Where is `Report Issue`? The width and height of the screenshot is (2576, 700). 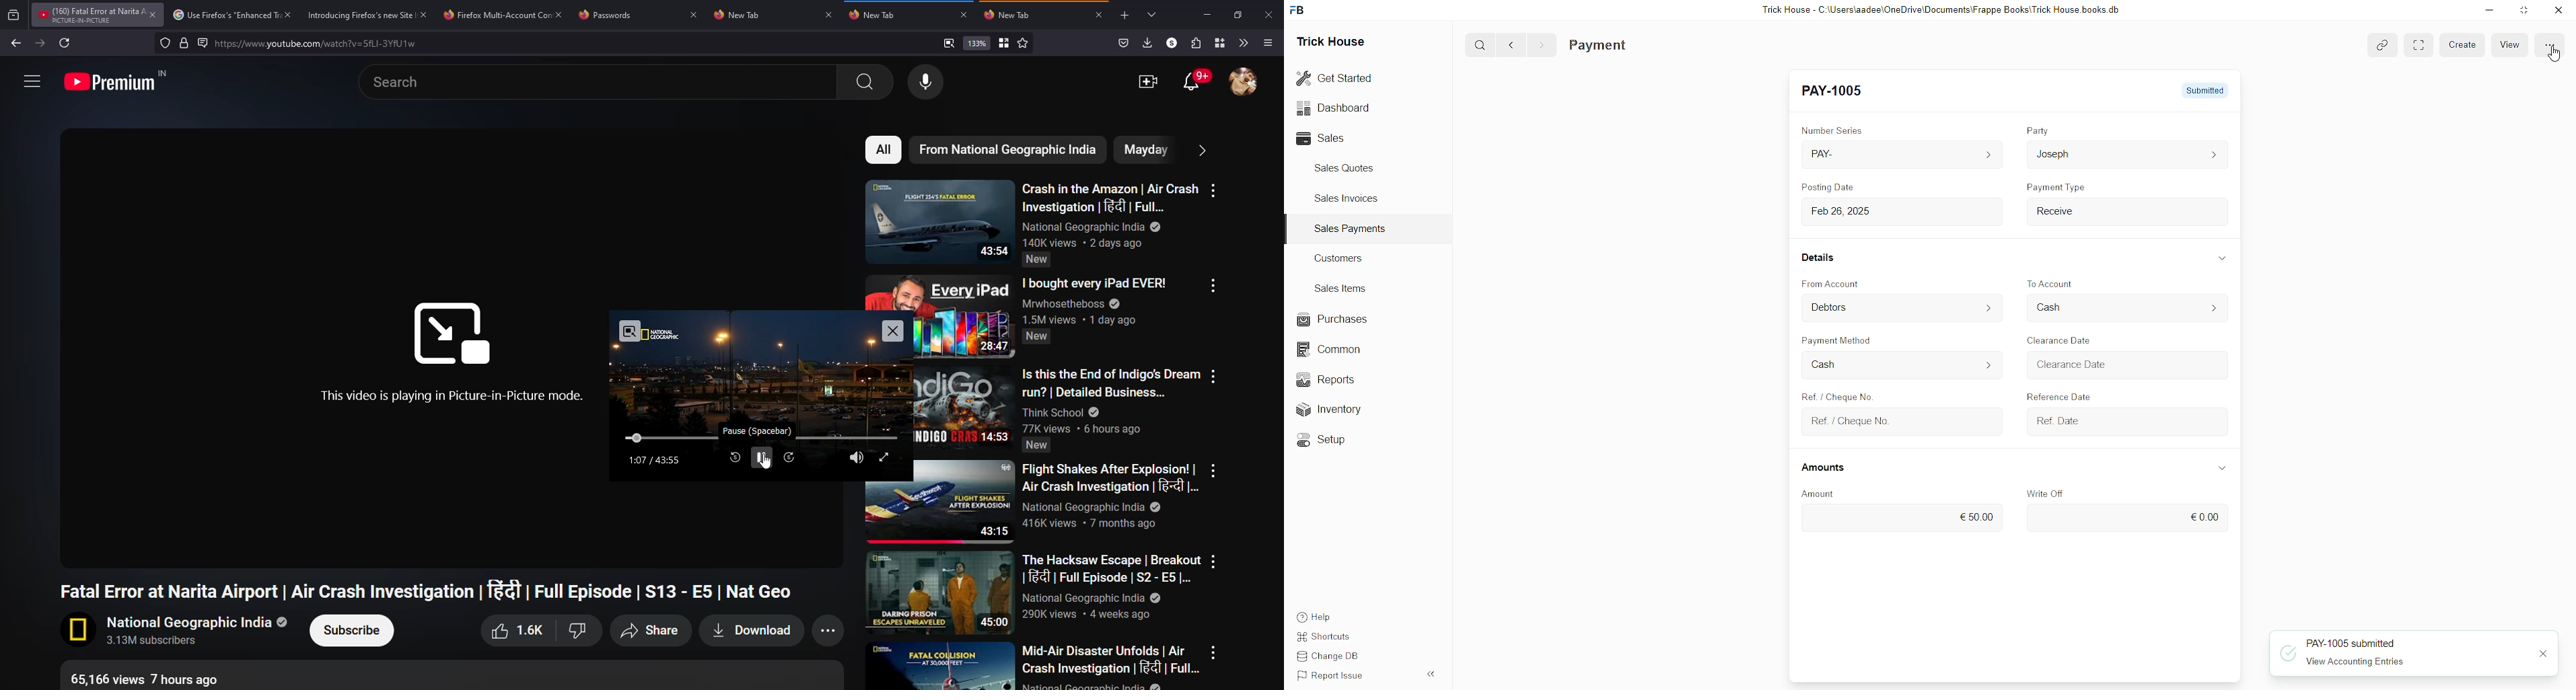 Report Issue is located at coordinates (1333, 676).